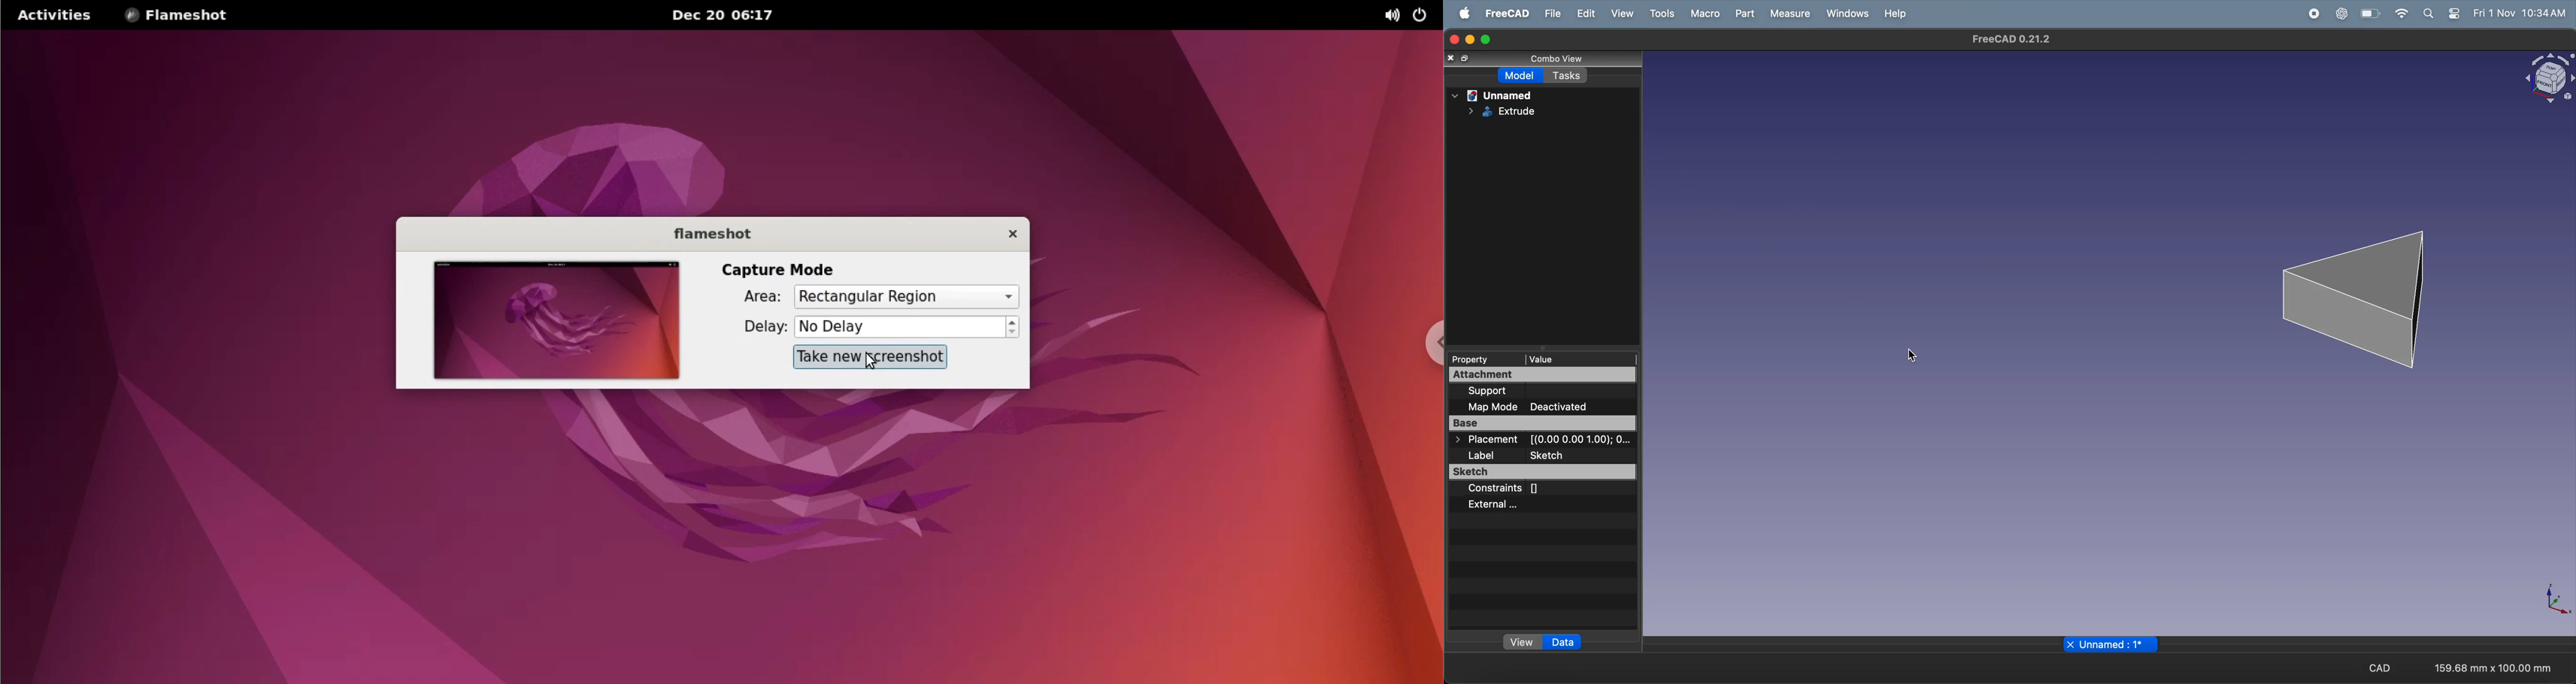  Describe the element at coordinates (1548, 57) in the screenshot. I see `combo view` at that location.